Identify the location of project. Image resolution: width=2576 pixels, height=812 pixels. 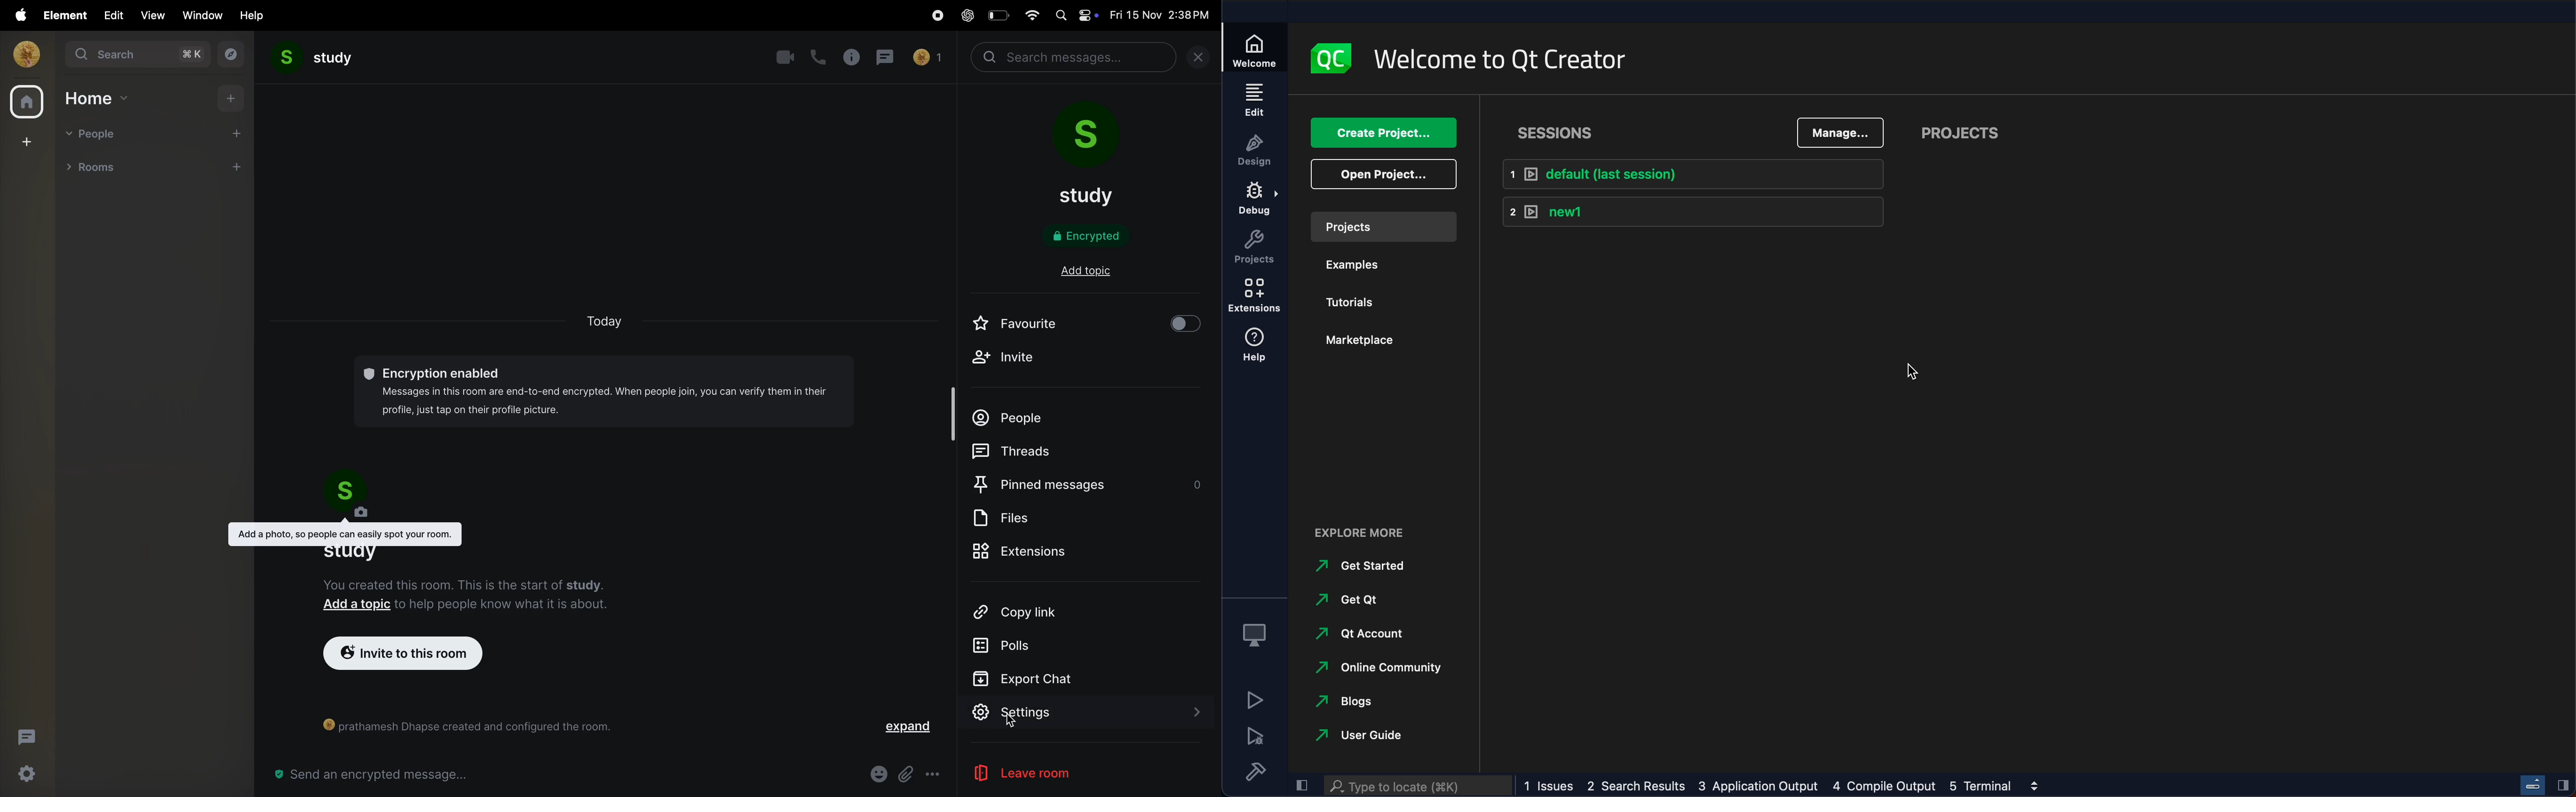
(1971, 130).